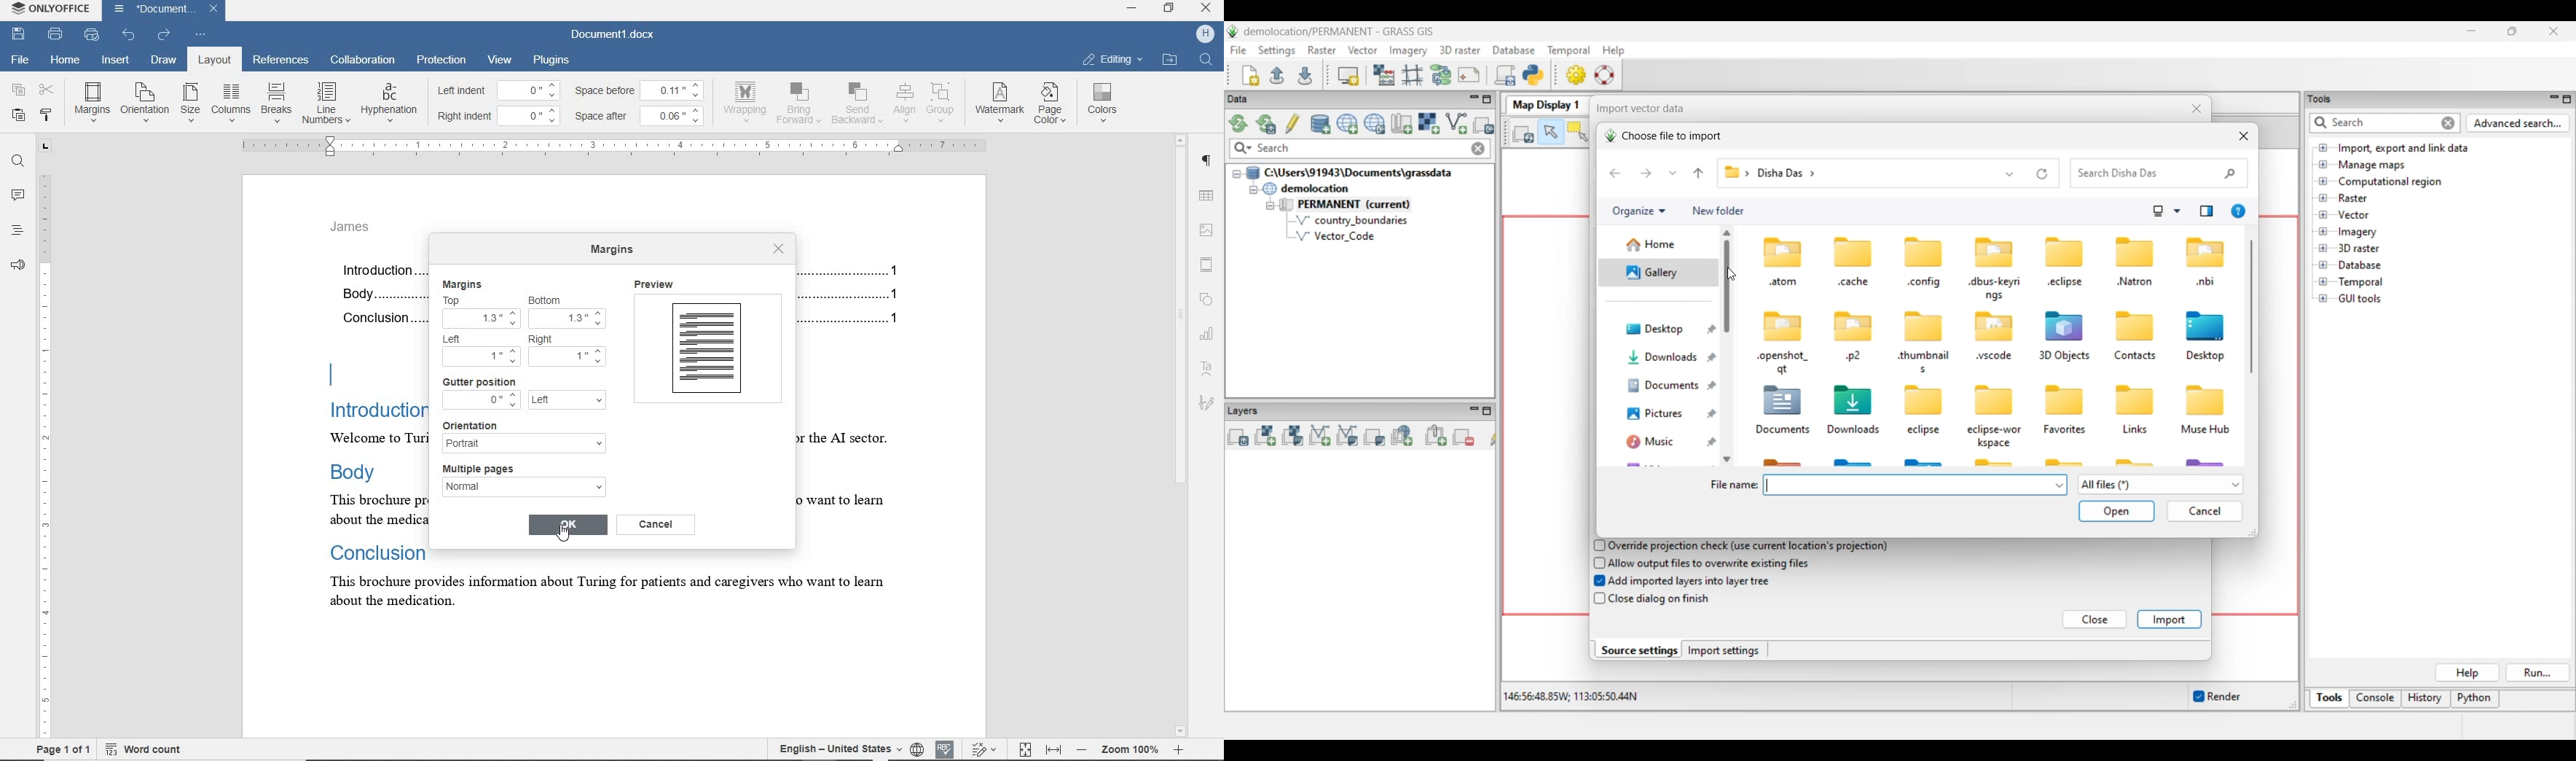 The image size is (2576, 784). Describe the element at coordinates (658, 524) in the screenshot. I see `cancel` at that location.